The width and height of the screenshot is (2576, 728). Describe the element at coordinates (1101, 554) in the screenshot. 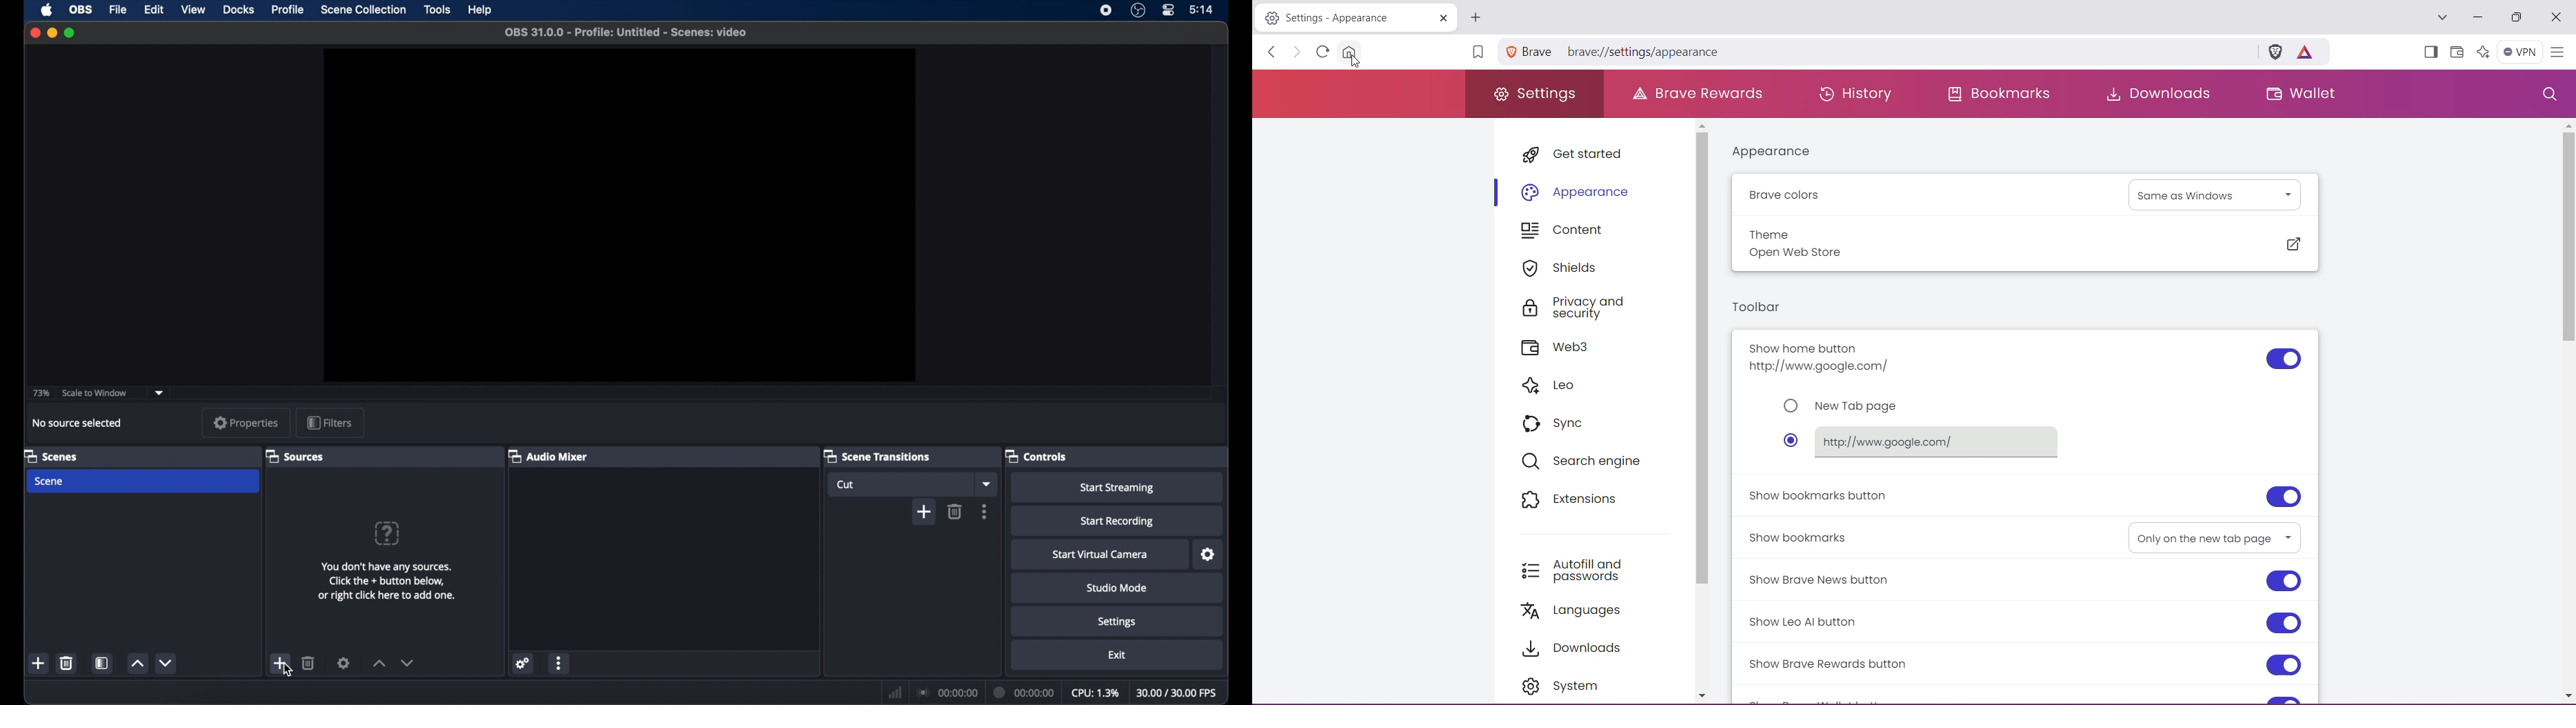

I see `start virtual camera` at that location.